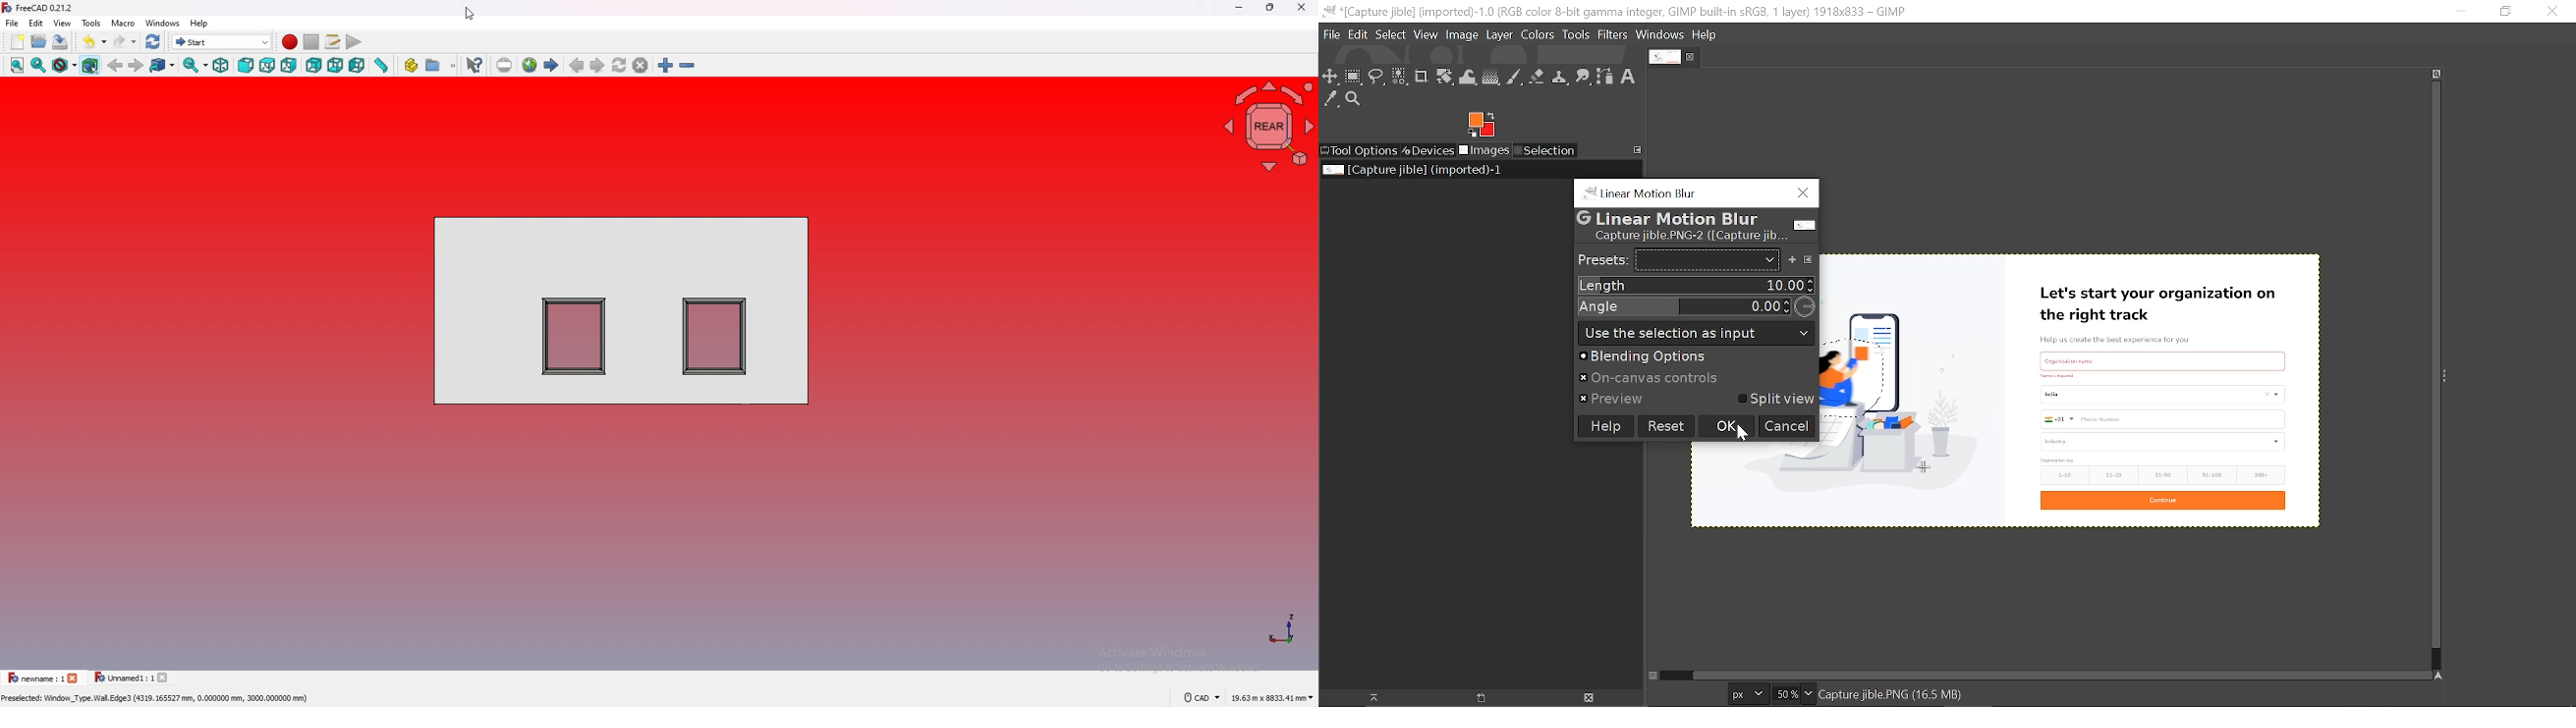 This screenshot has width=2576, height=728. I want to click on right, so click(290, 66).